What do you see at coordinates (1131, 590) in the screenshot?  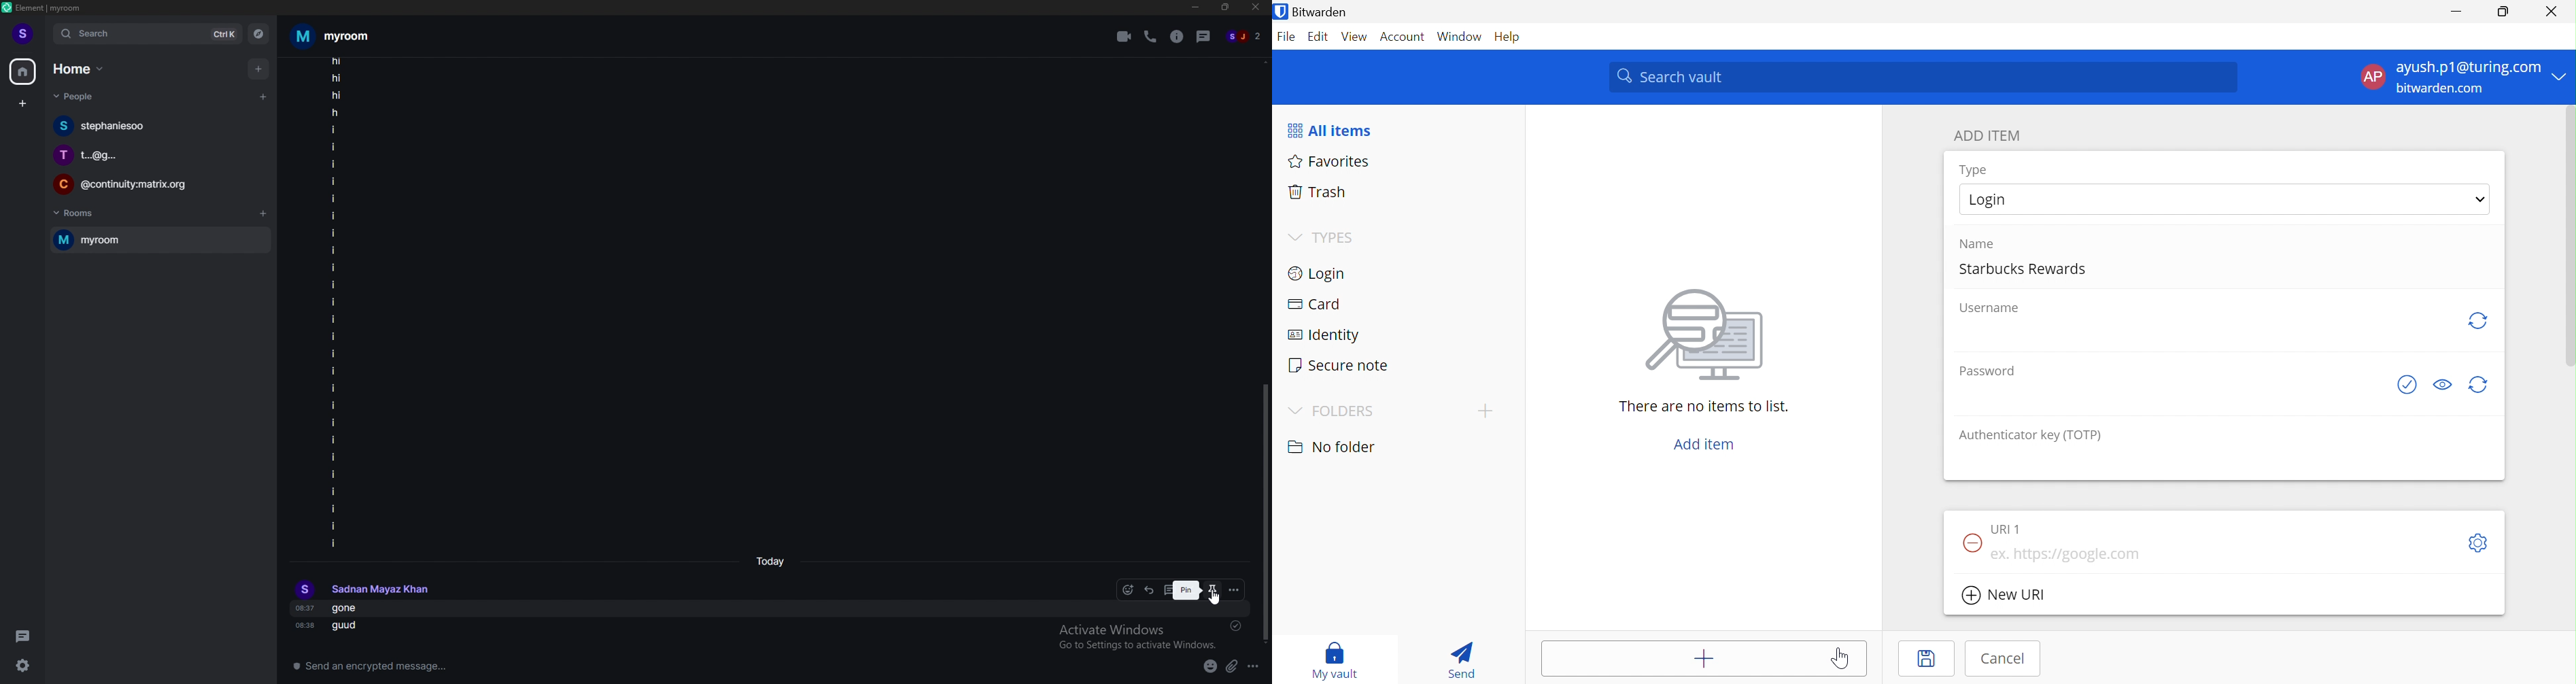 I see `react` at bounding box center [1131, 590].